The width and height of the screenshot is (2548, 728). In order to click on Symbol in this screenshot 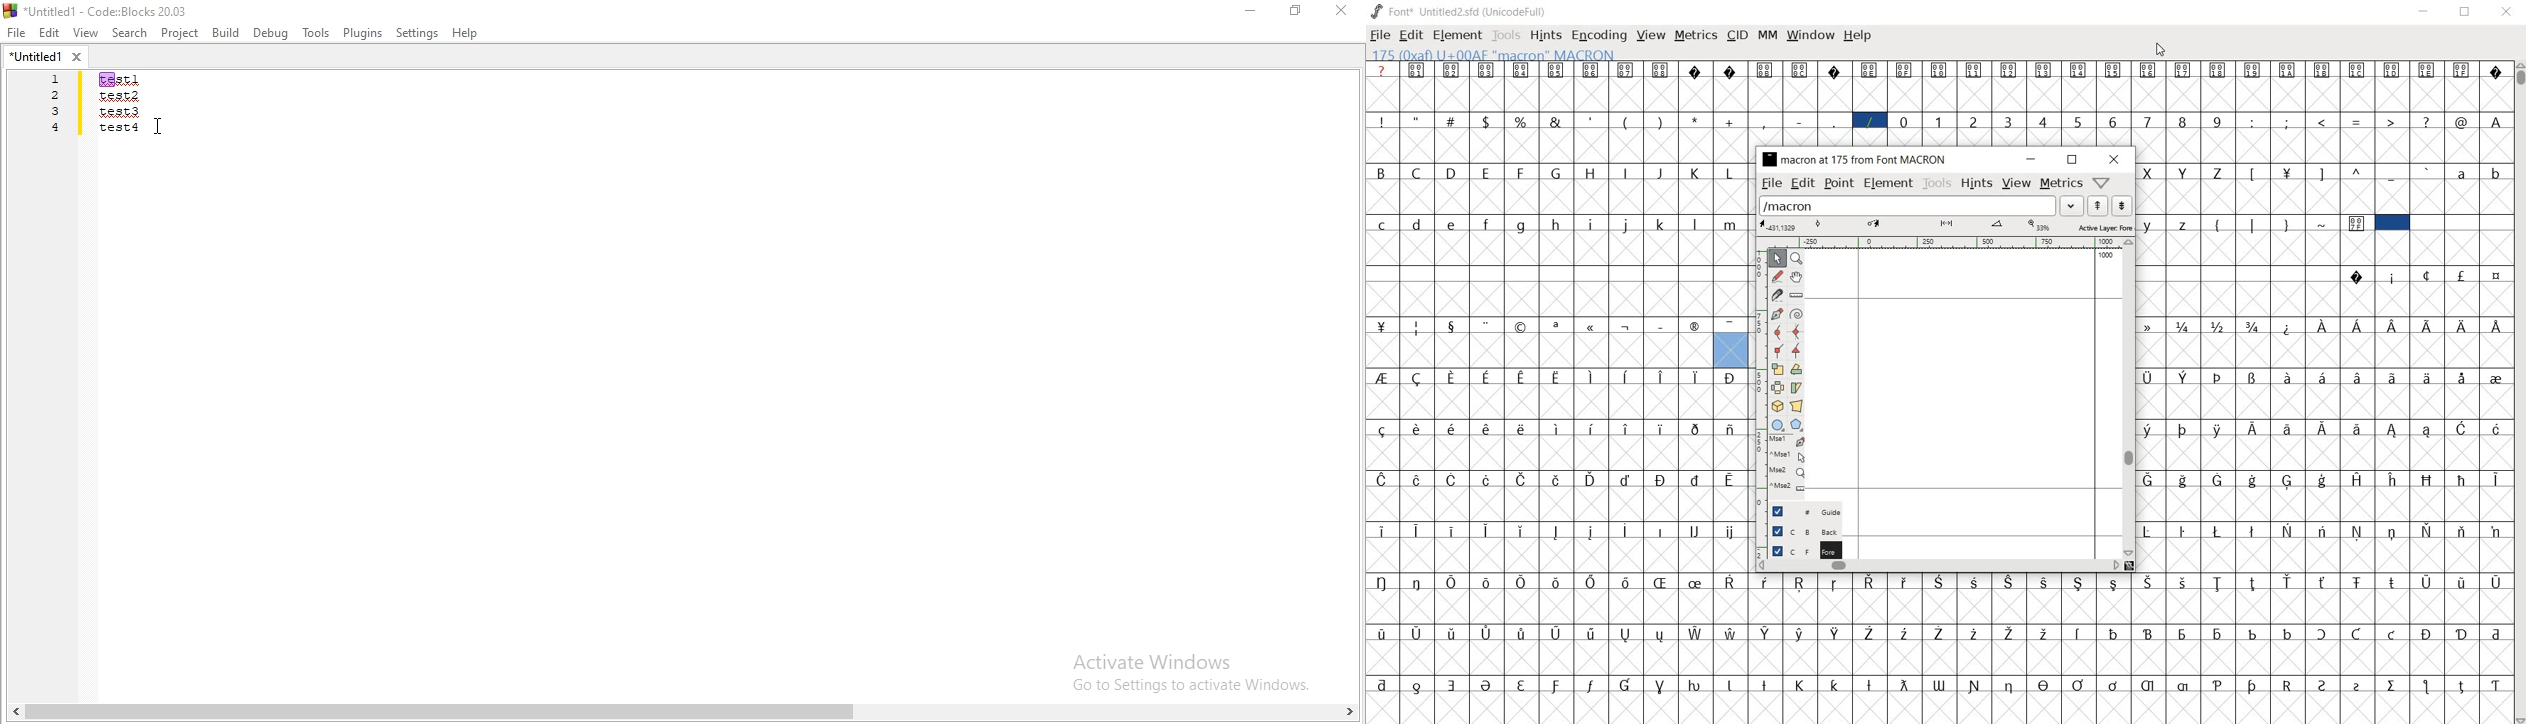, I will do `click(1834, 70)`.